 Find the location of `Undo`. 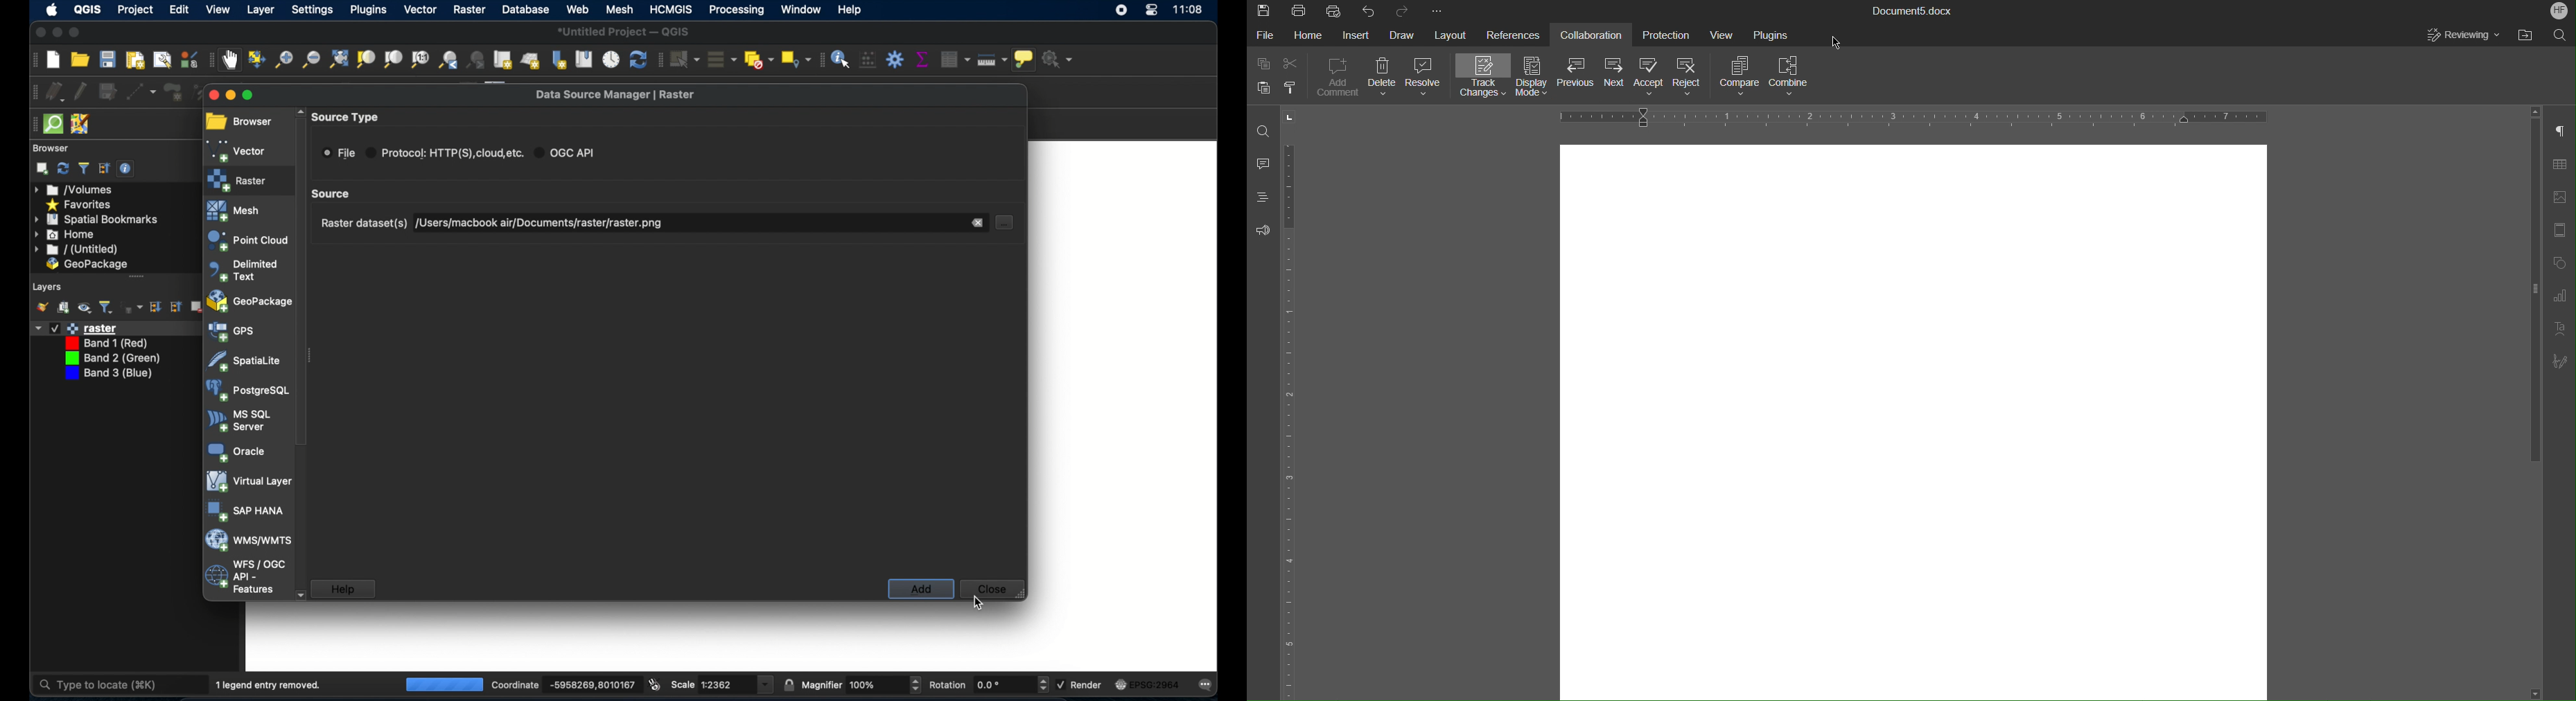

Undo is located at coordinates (1367, 10).